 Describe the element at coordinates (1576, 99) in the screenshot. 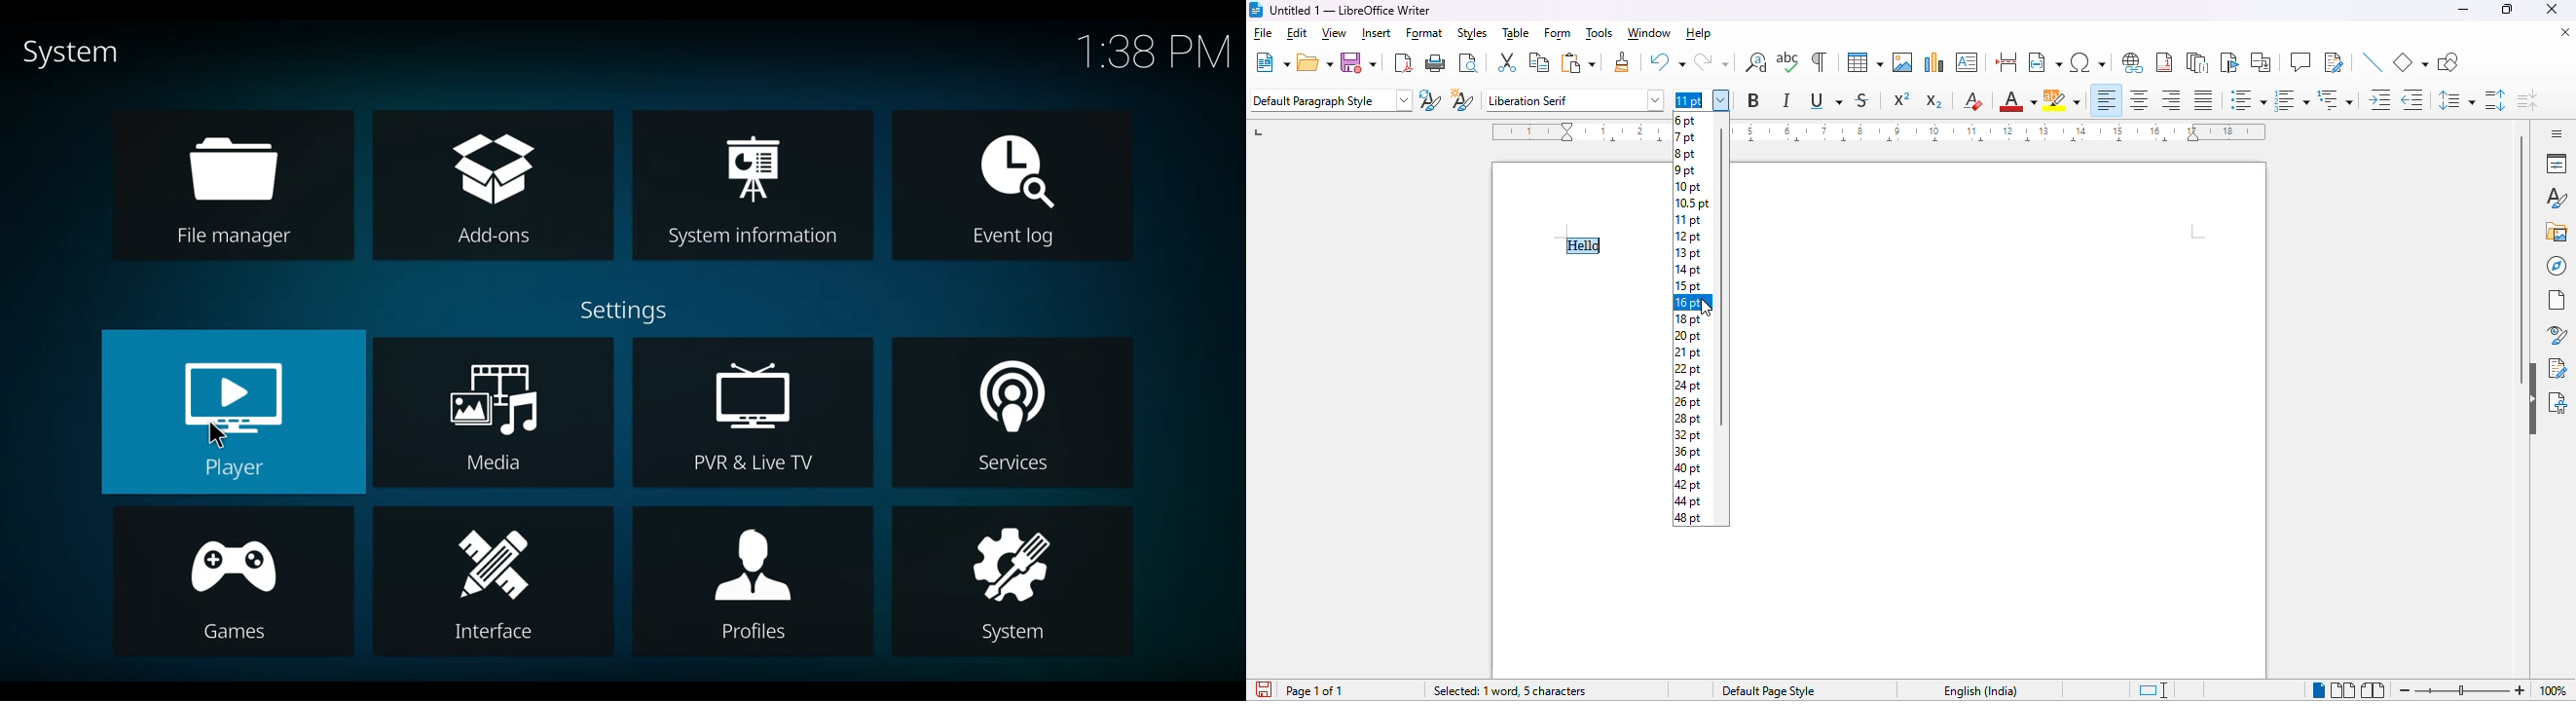

I see `Liberation Serif` at that location.